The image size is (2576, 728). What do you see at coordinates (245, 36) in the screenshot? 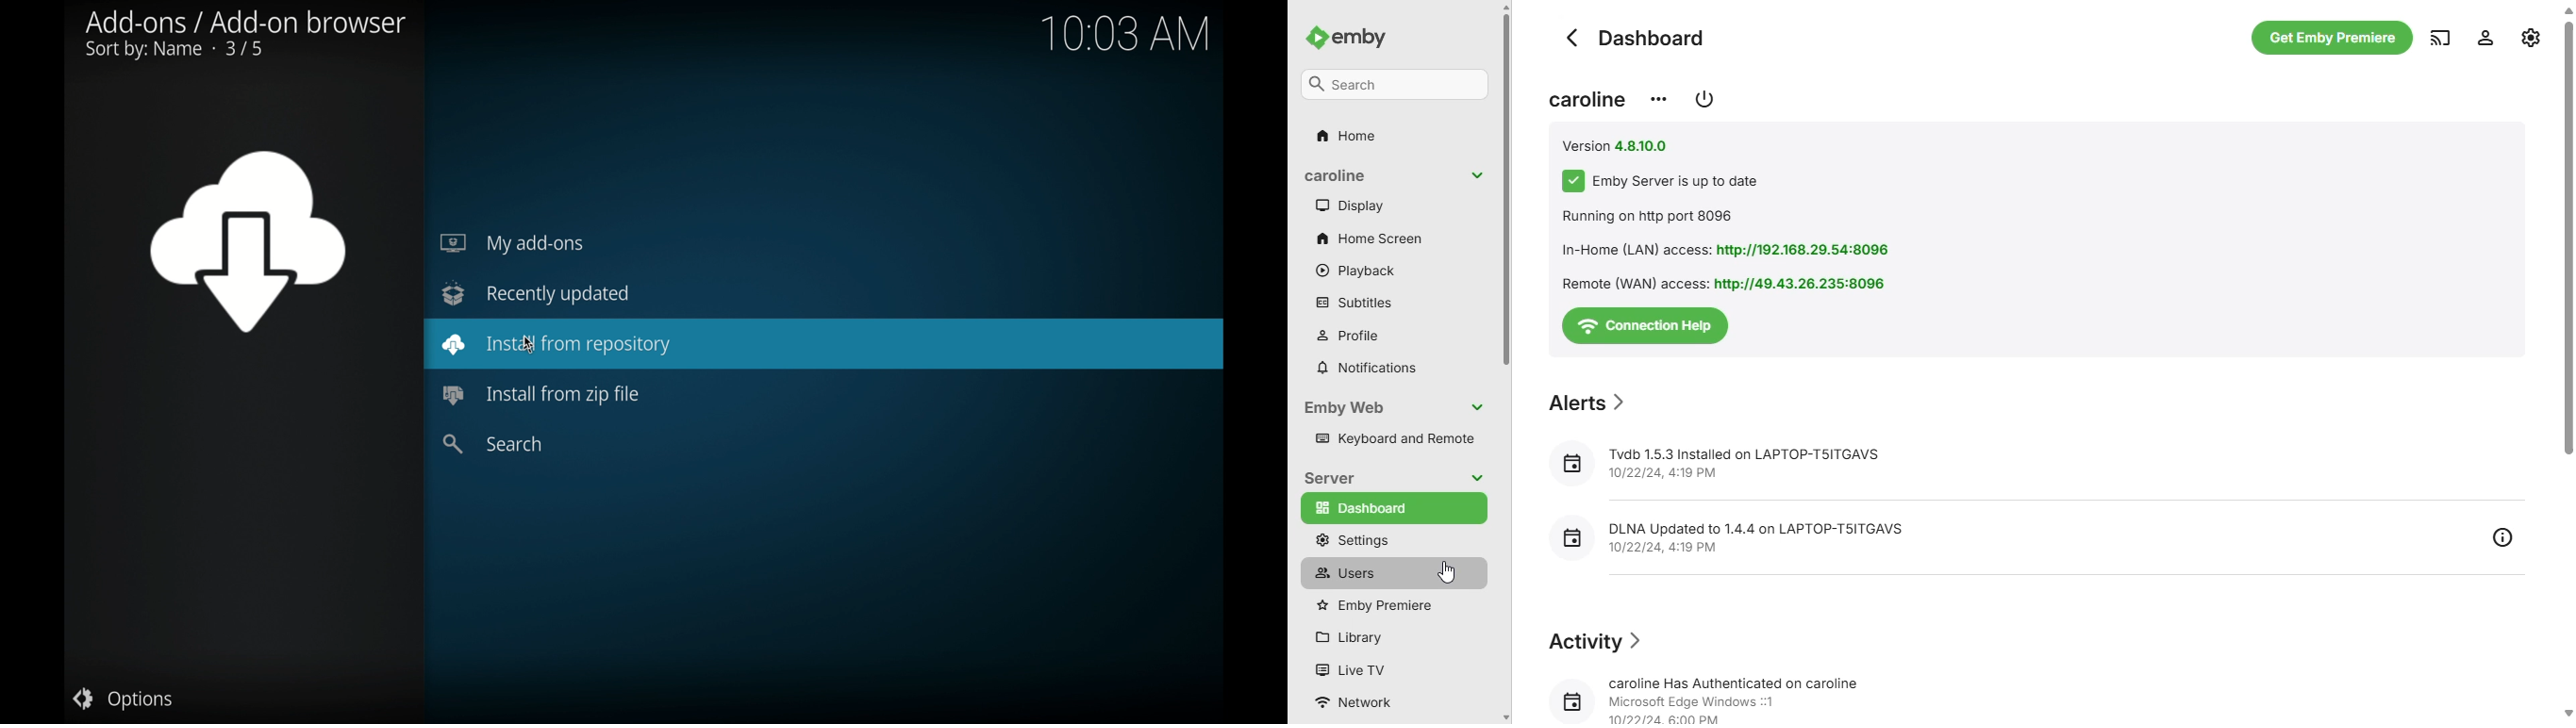
I see `add-ons/ add-on browser` at bounding box center [245, 36].